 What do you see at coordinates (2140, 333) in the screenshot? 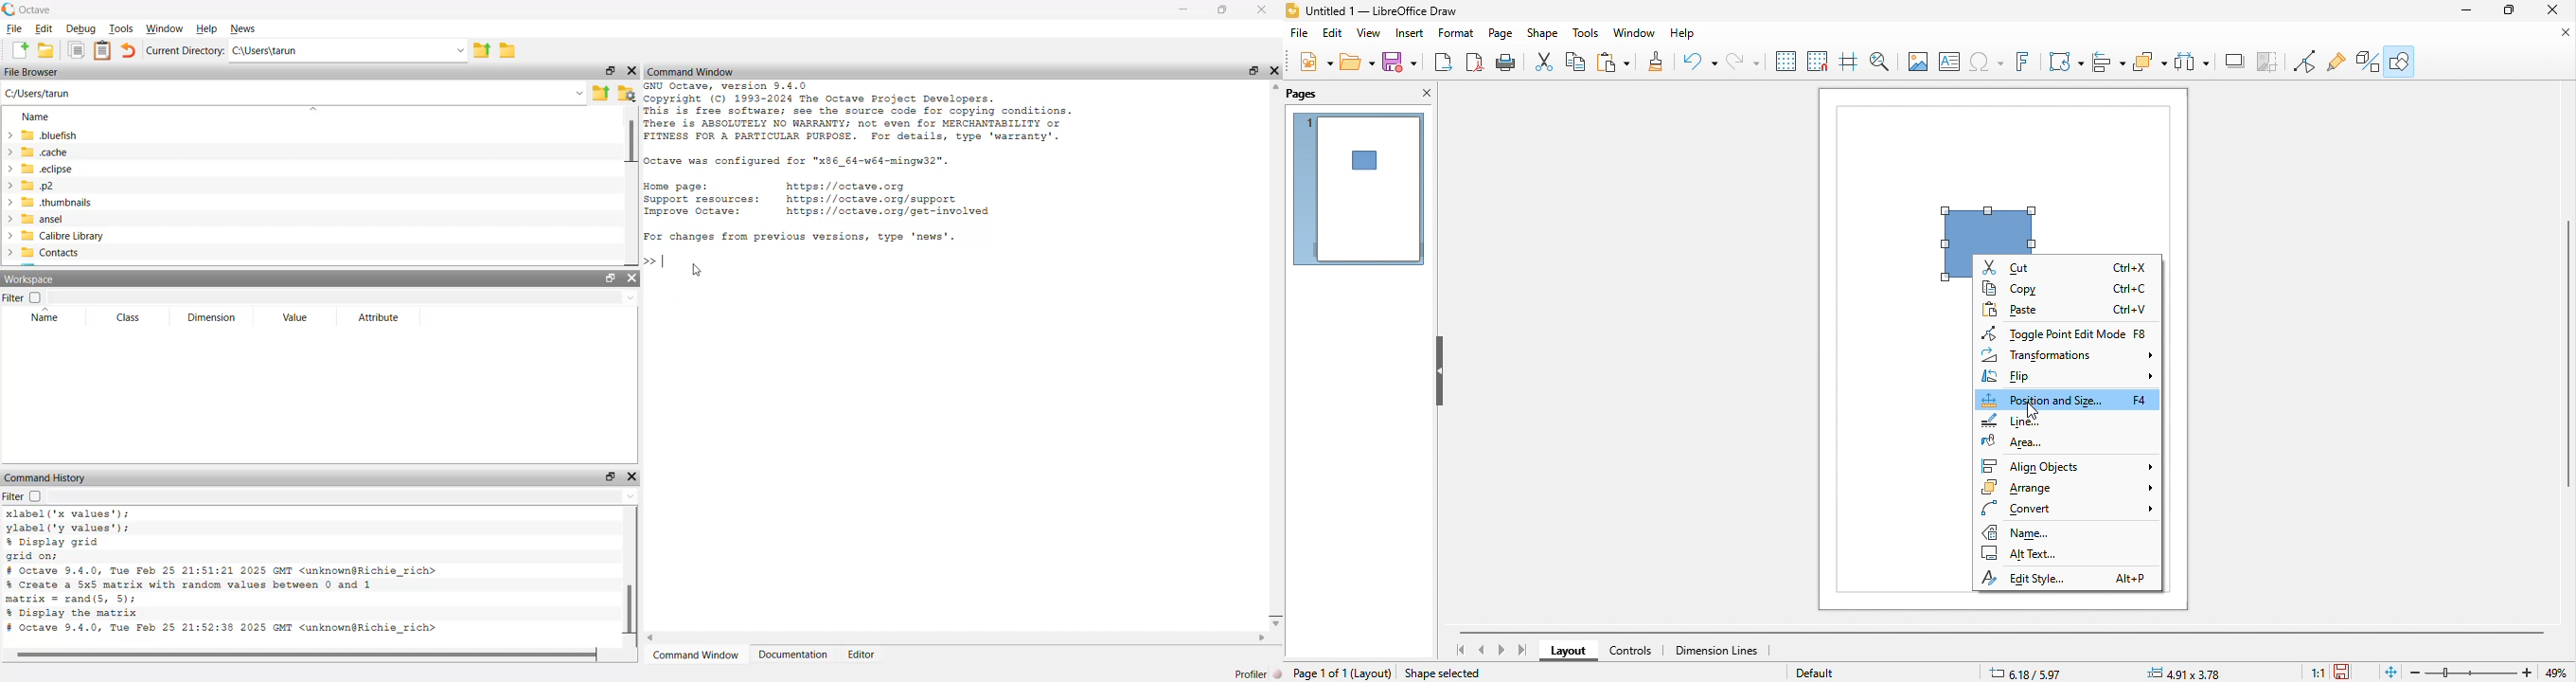
I see `Shortcut key` at bounding box center [2140, 333].